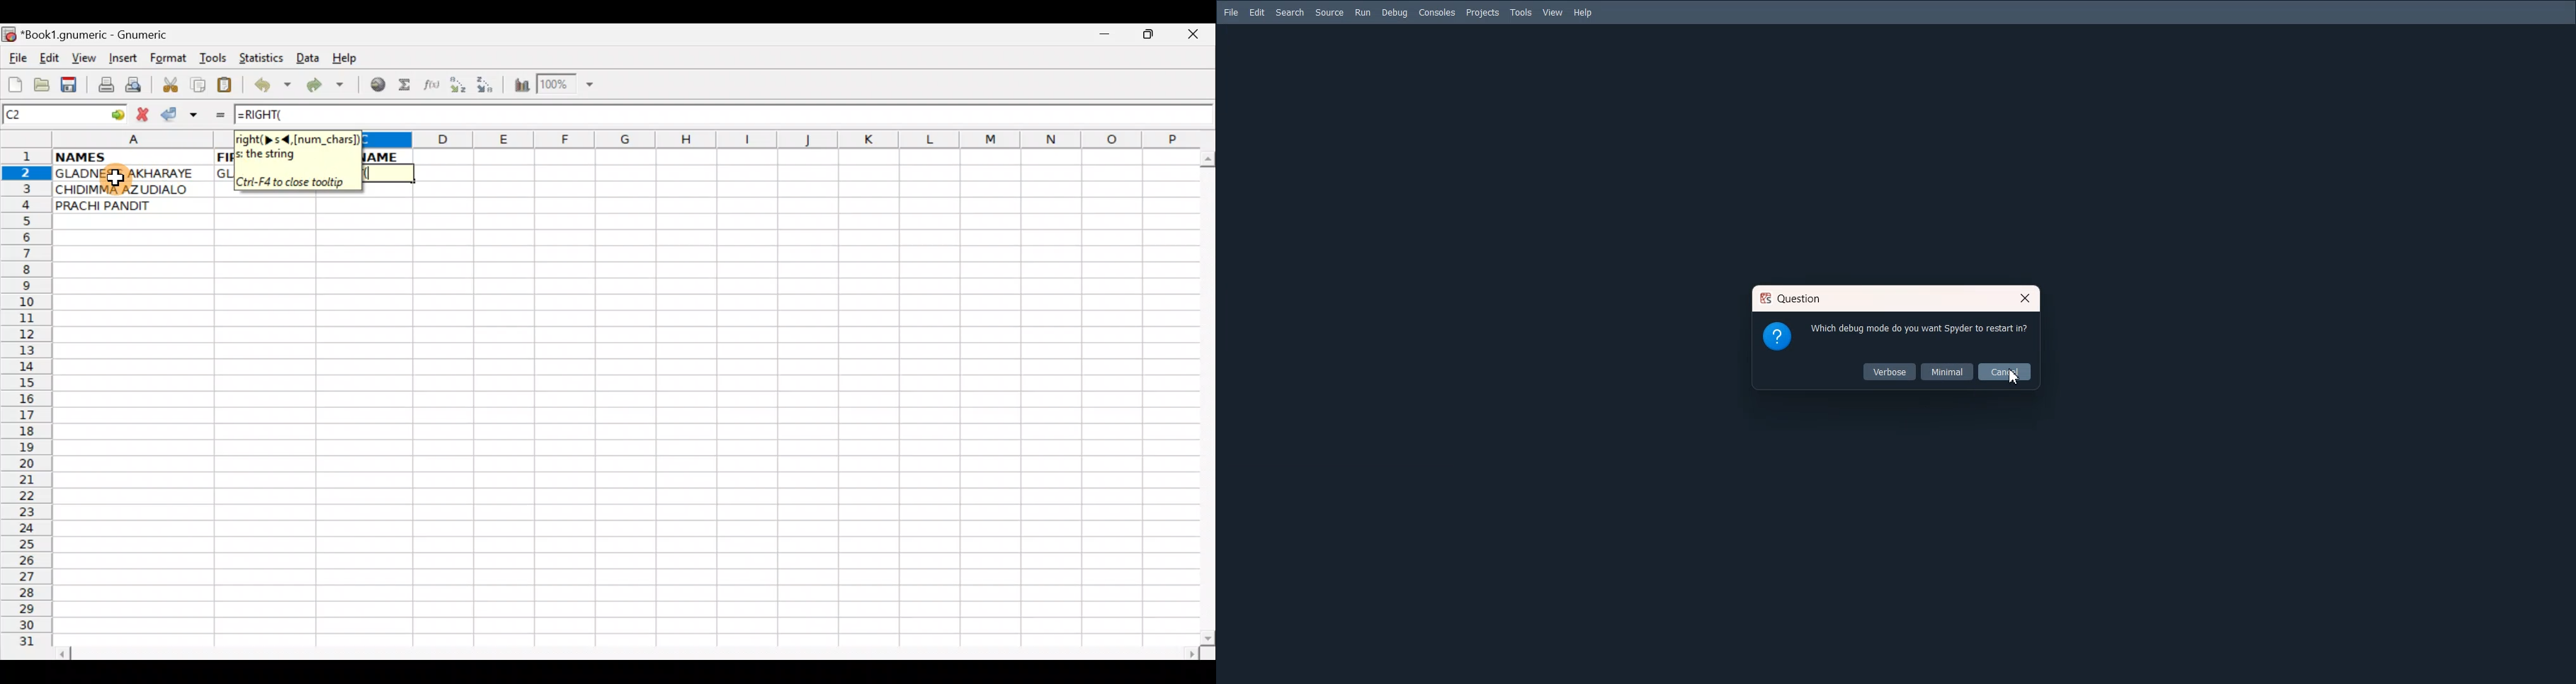  What do you see at coordinates (1394, 13) in the screenshot?
I see `Debug` at bounding box center [1394, 13].